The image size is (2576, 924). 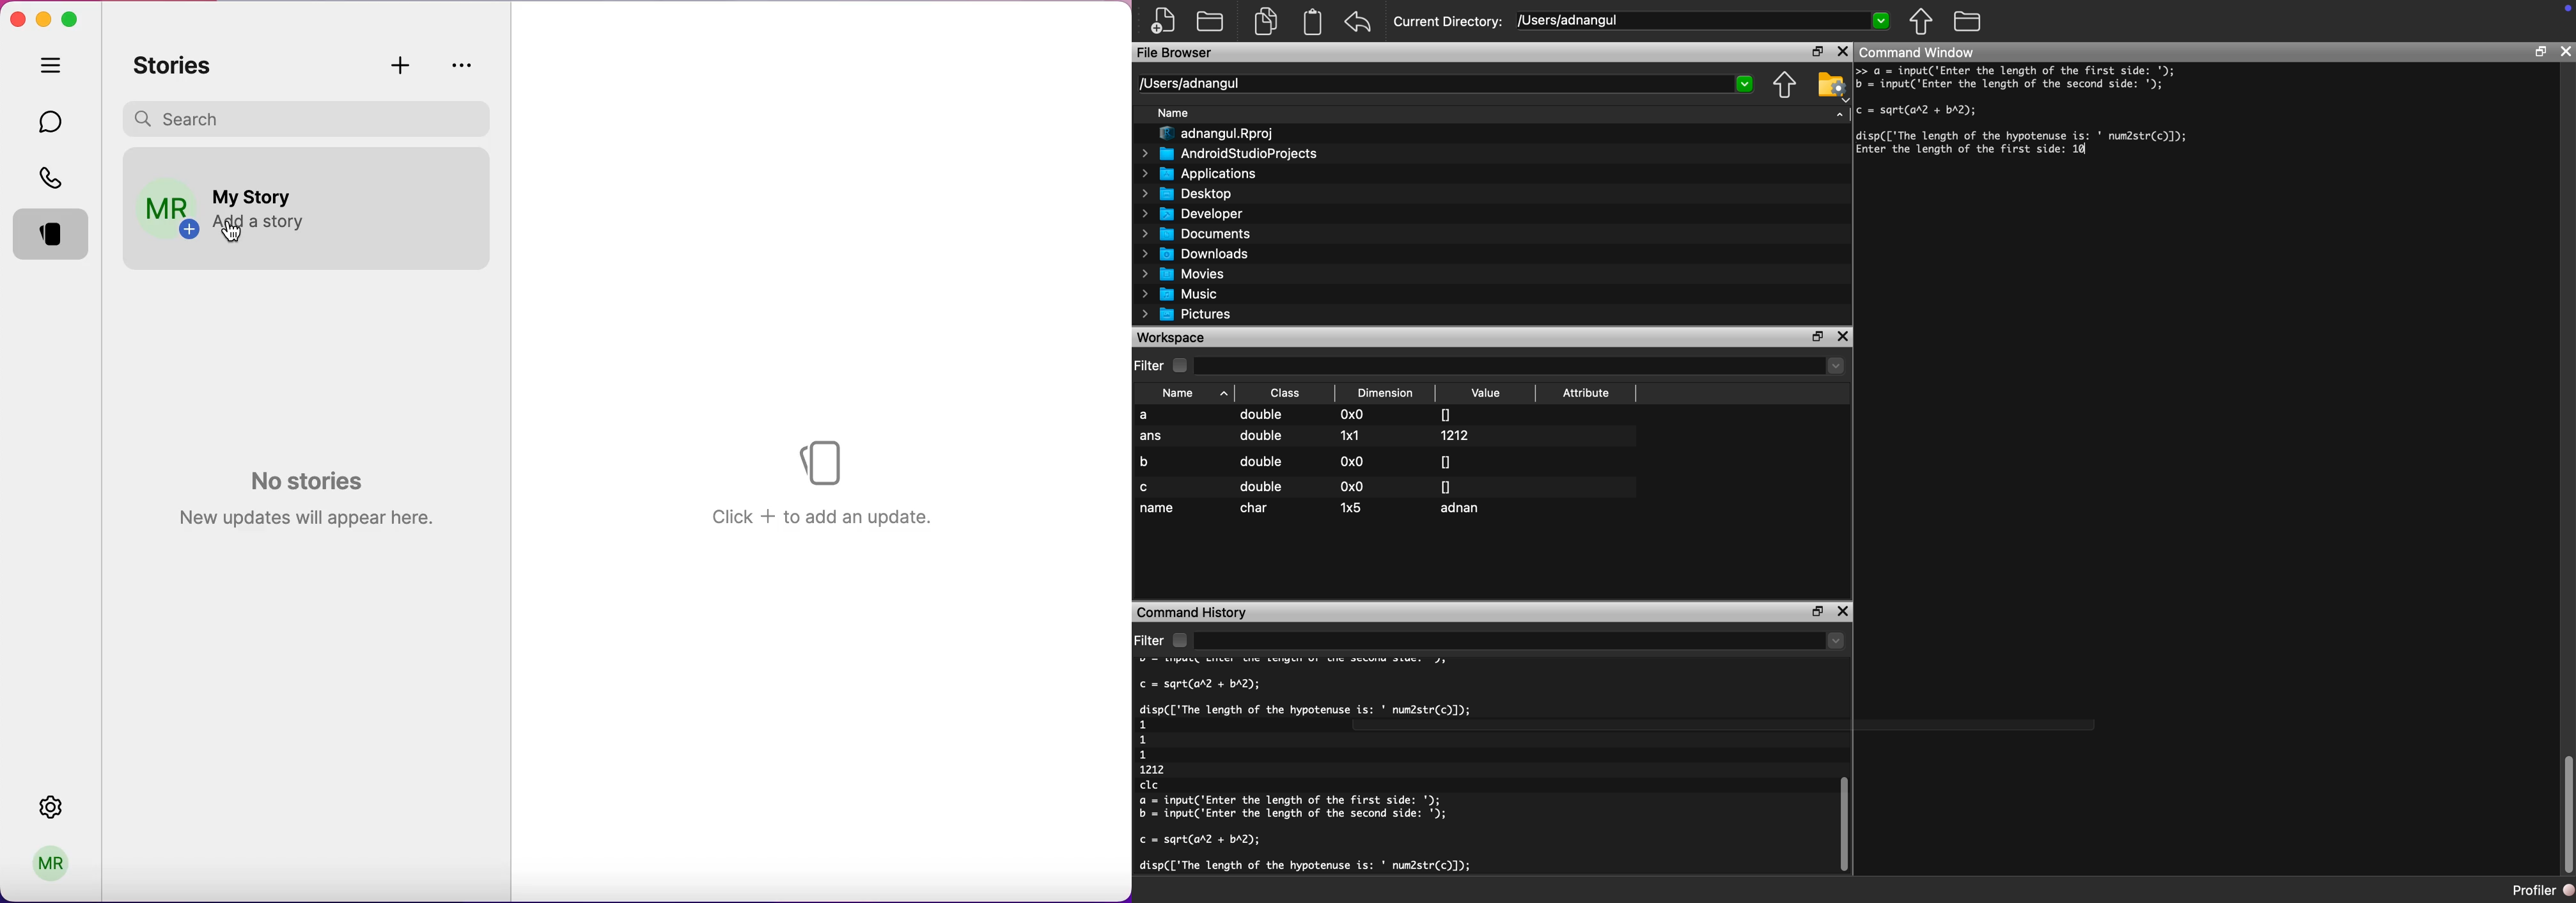 What do you see at coordinates (1176, 55) in the screenshot?
I see `File Browser` at bounding box center [1176, 55].